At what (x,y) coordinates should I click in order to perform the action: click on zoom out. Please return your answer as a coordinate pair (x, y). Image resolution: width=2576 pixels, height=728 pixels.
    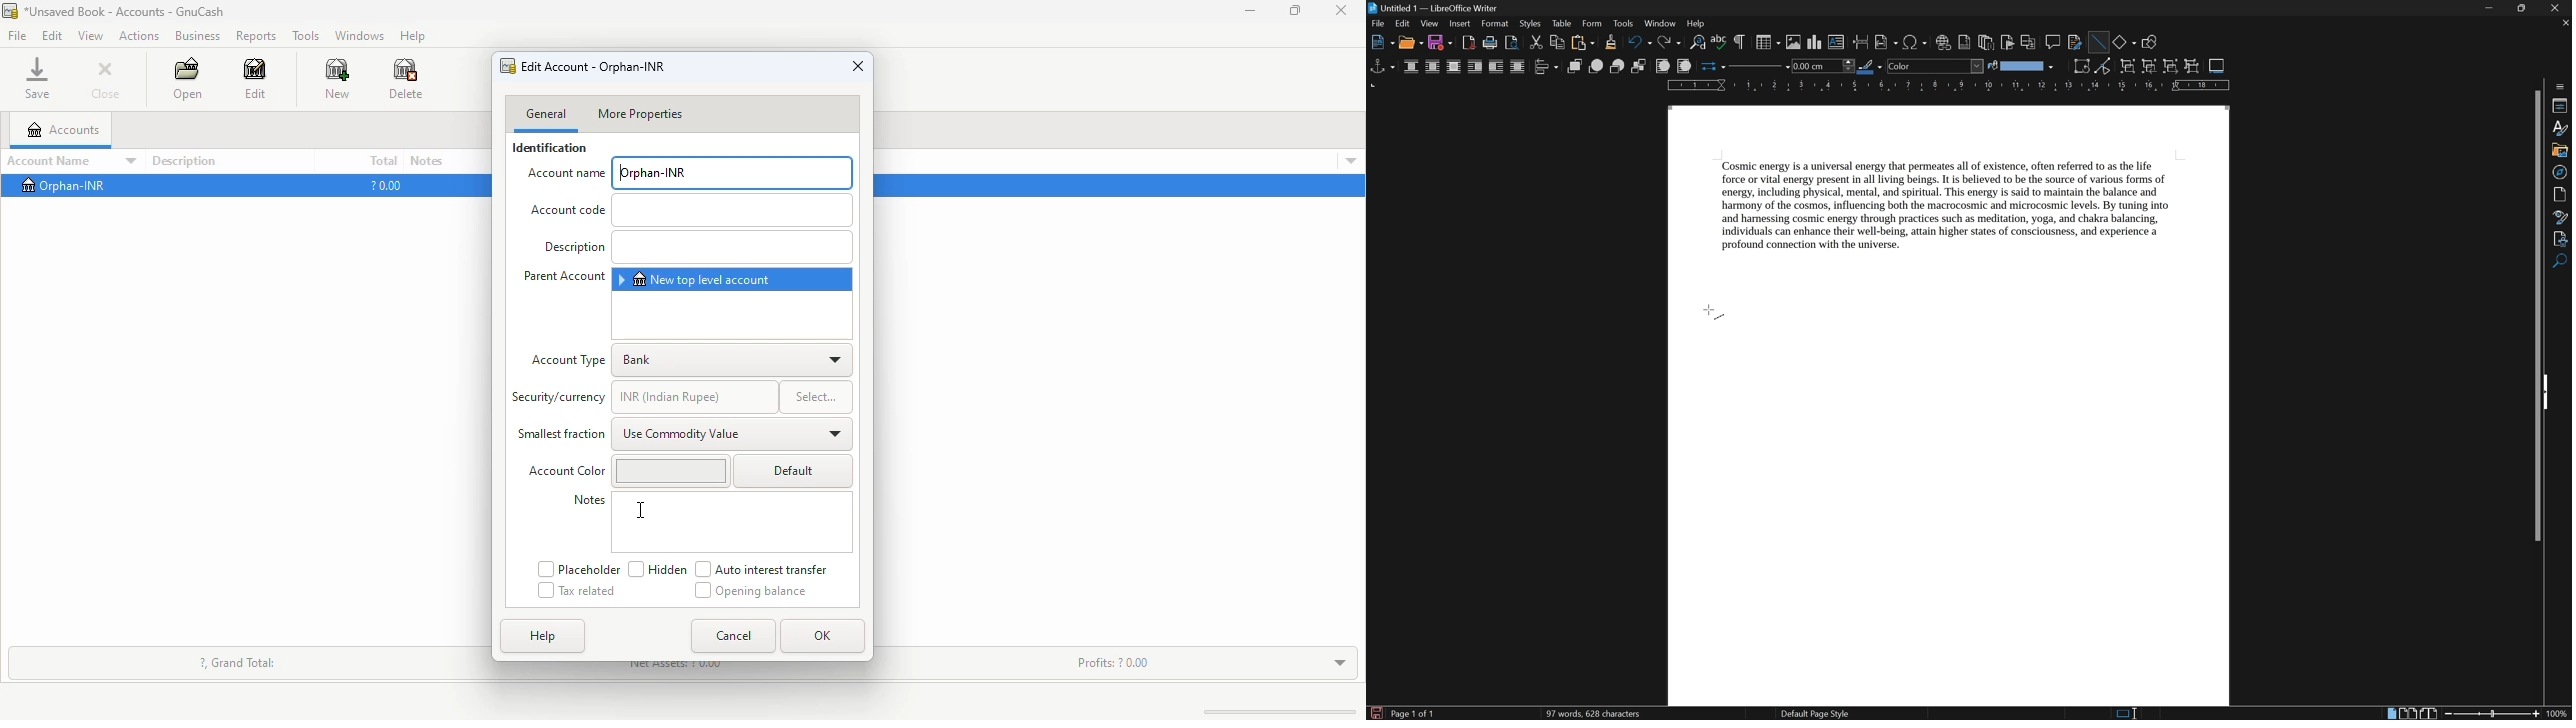
    Looking at the image, I should click on (2450, 713).